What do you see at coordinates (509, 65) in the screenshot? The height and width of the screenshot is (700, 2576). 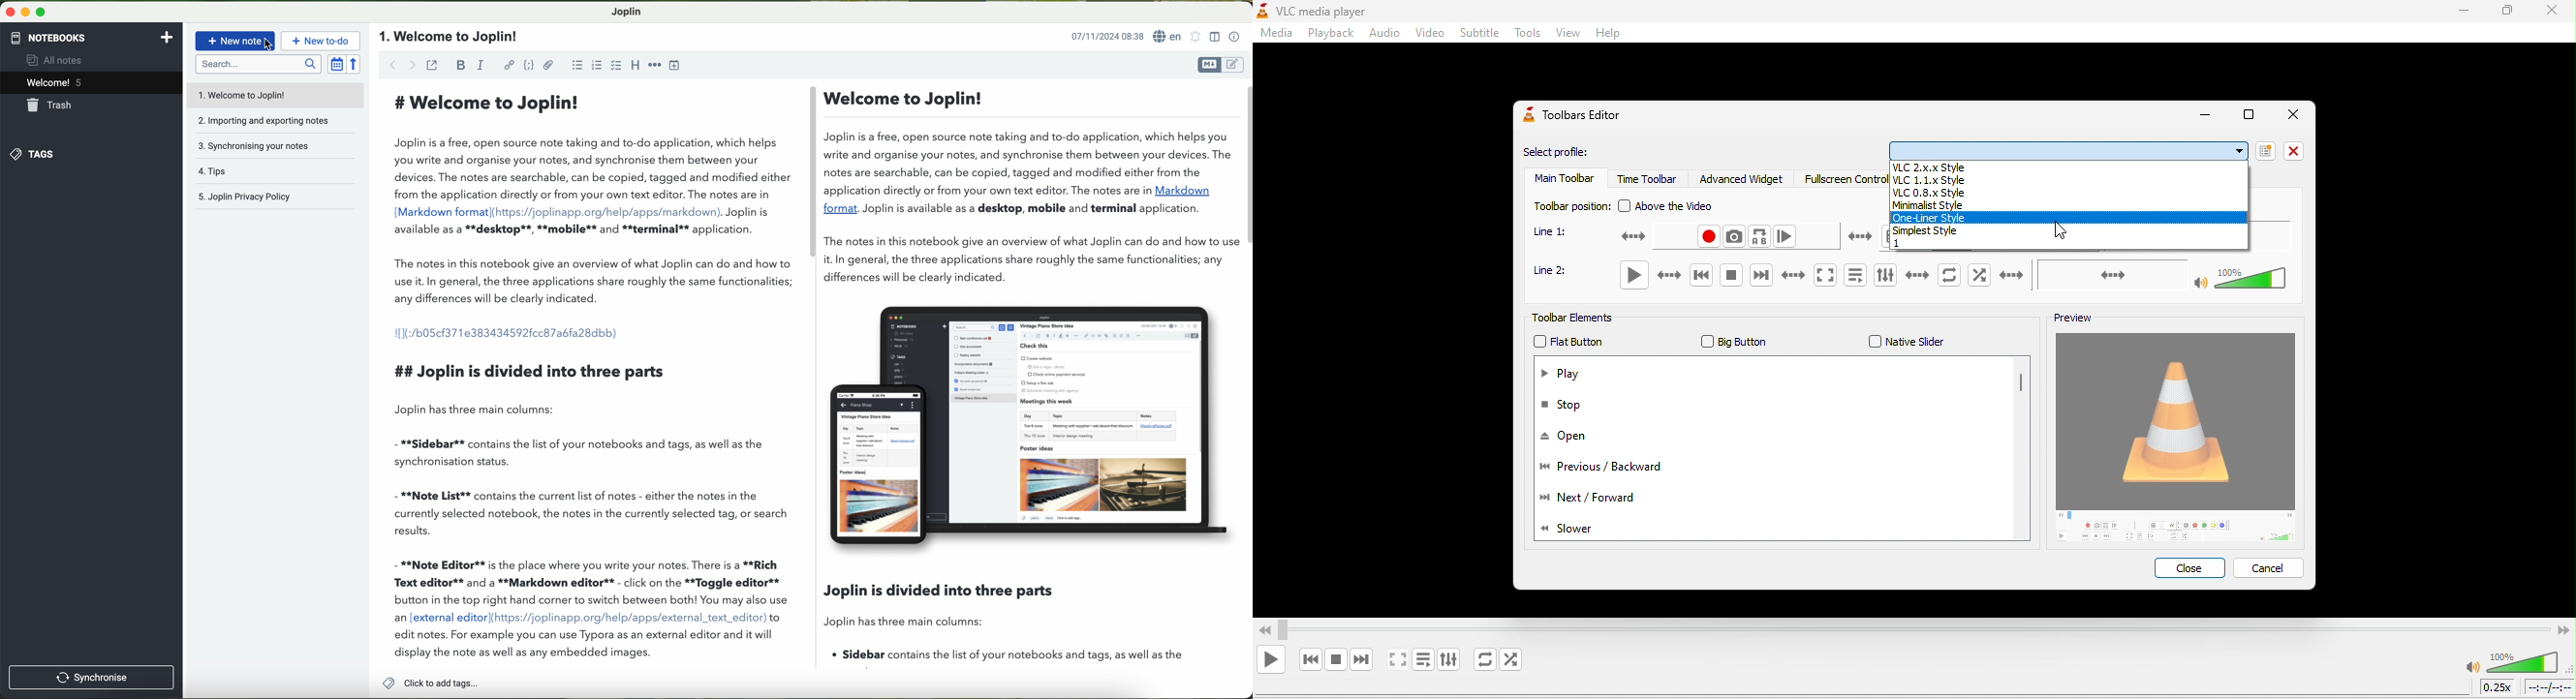 I see `hyperlink` at bounding box center [509, 65].